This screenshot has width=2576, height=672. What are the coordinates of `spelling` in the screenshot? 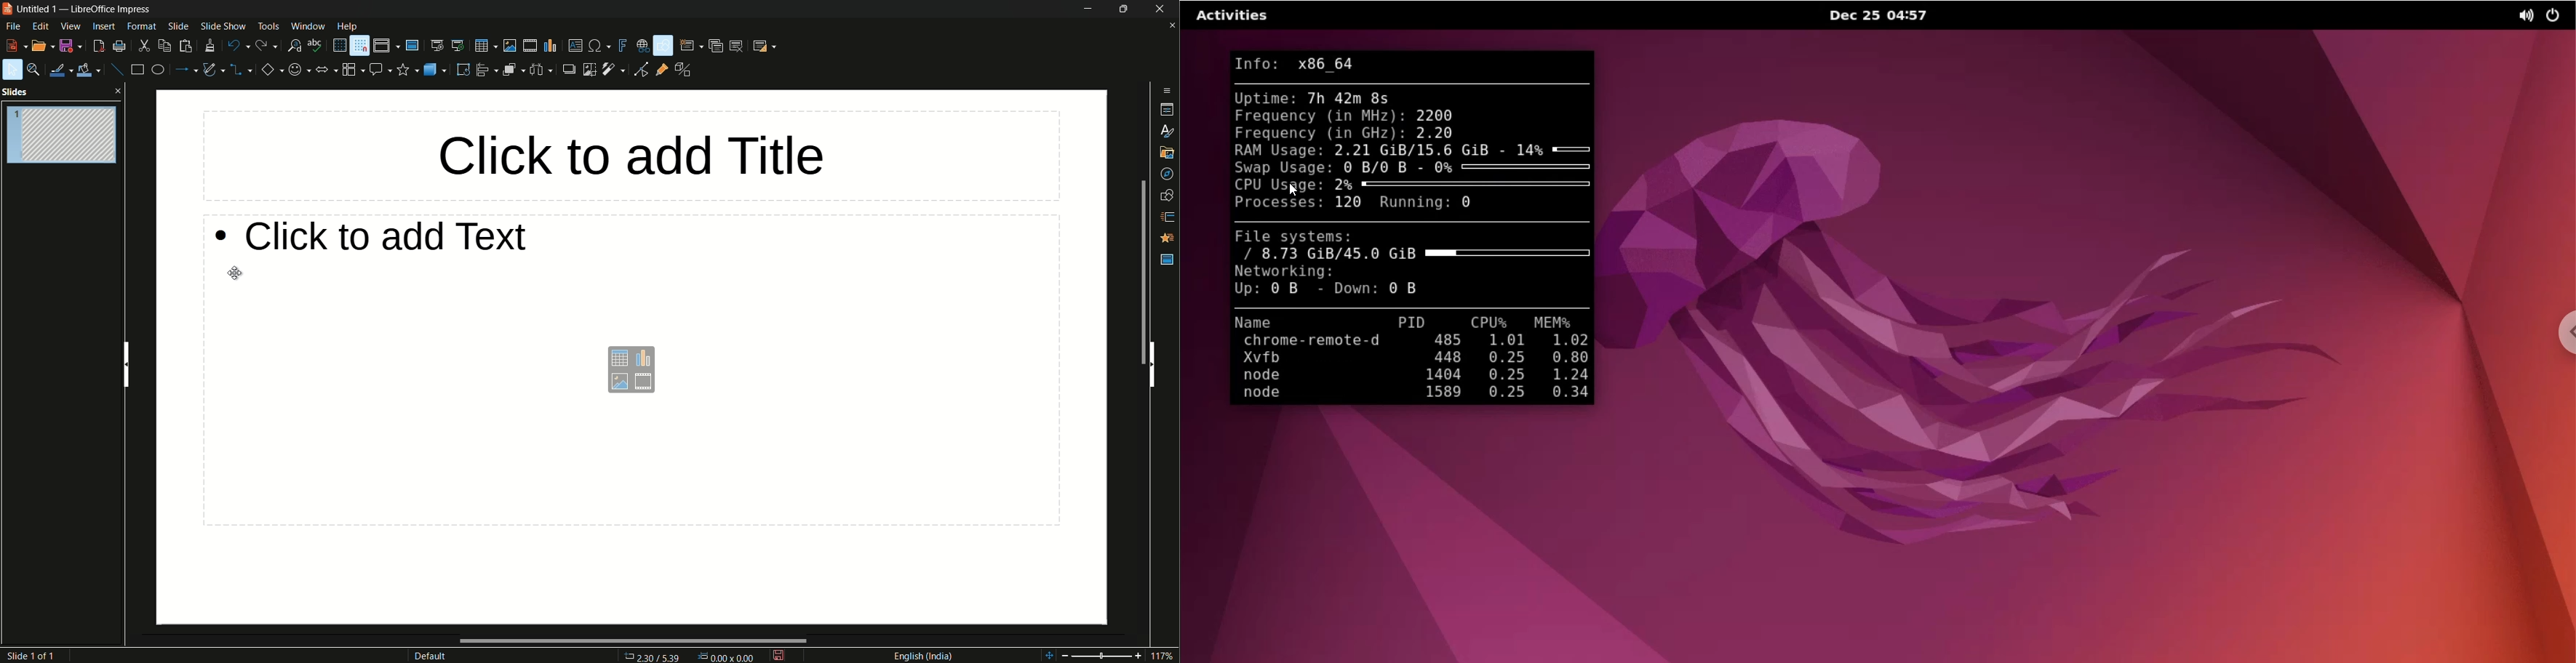 It's located at (316, 46).